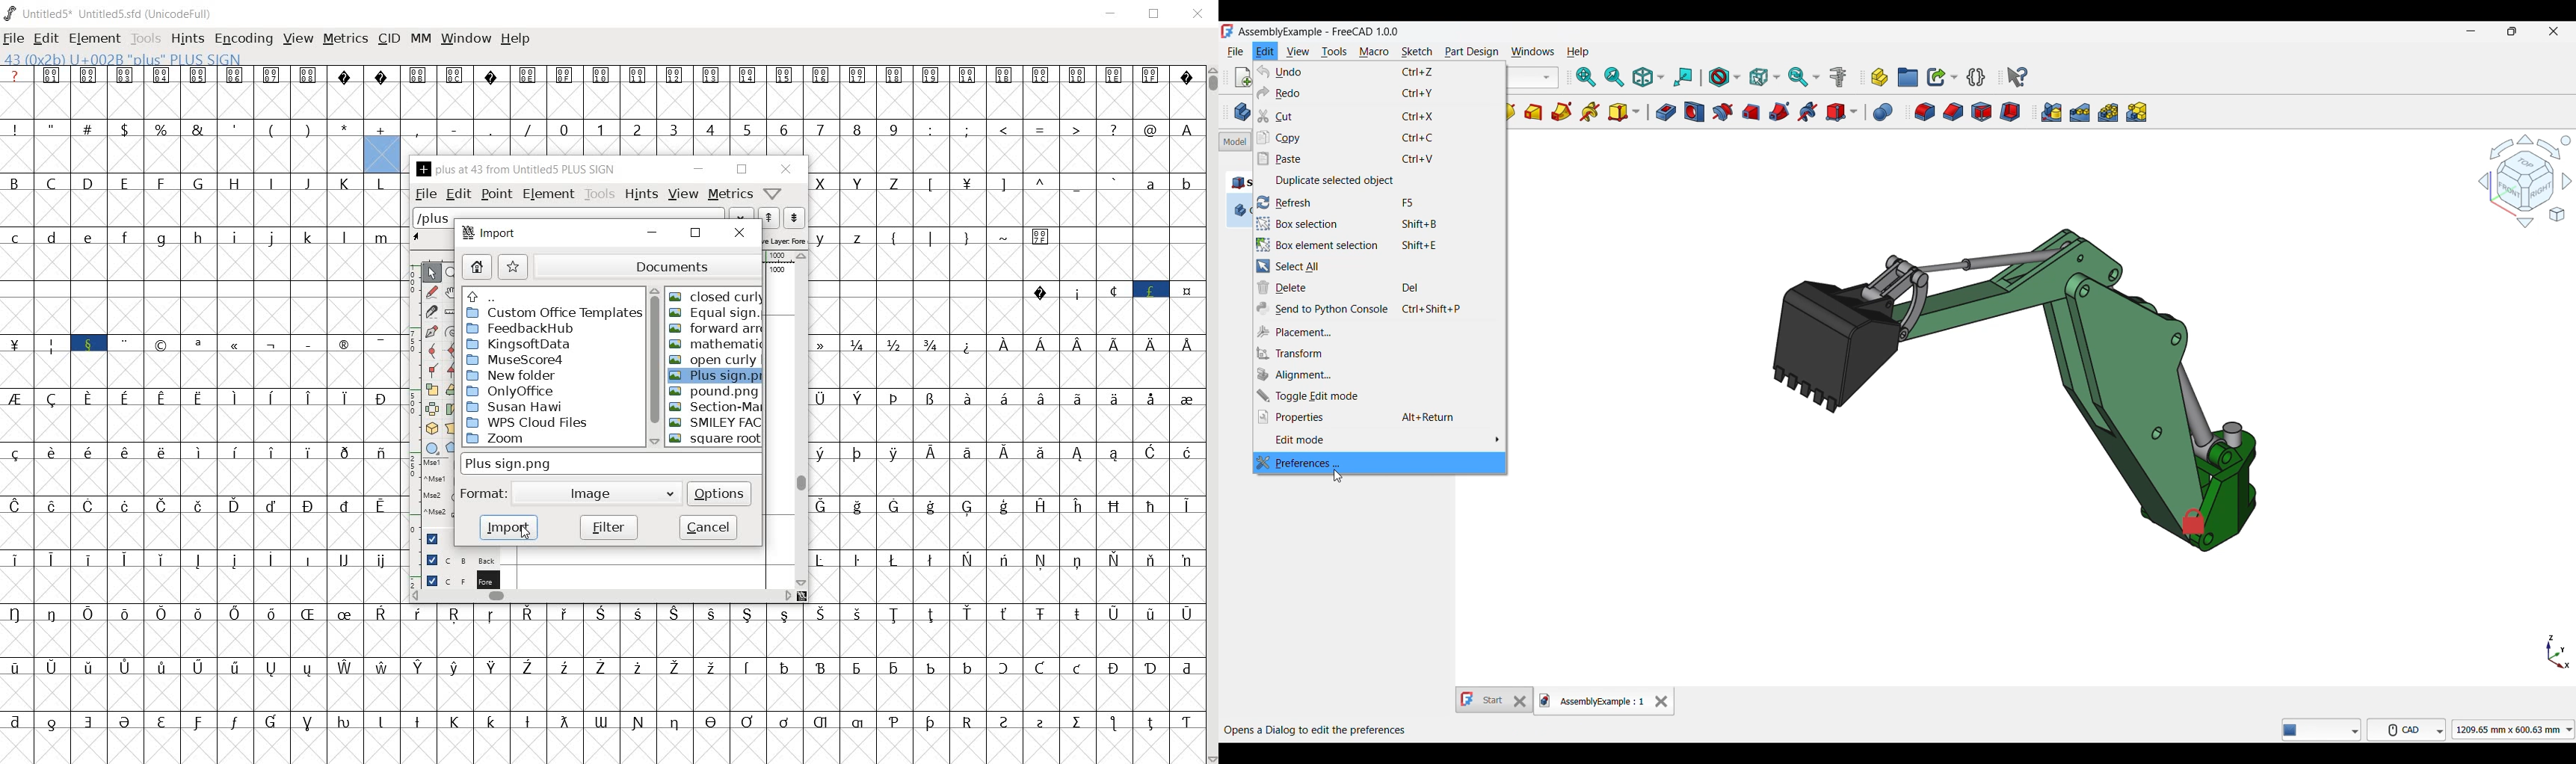  What do you see at coordinates (1380, 202) in the screenshot?
I see `Refresh` at bounding box center [1380, 202].